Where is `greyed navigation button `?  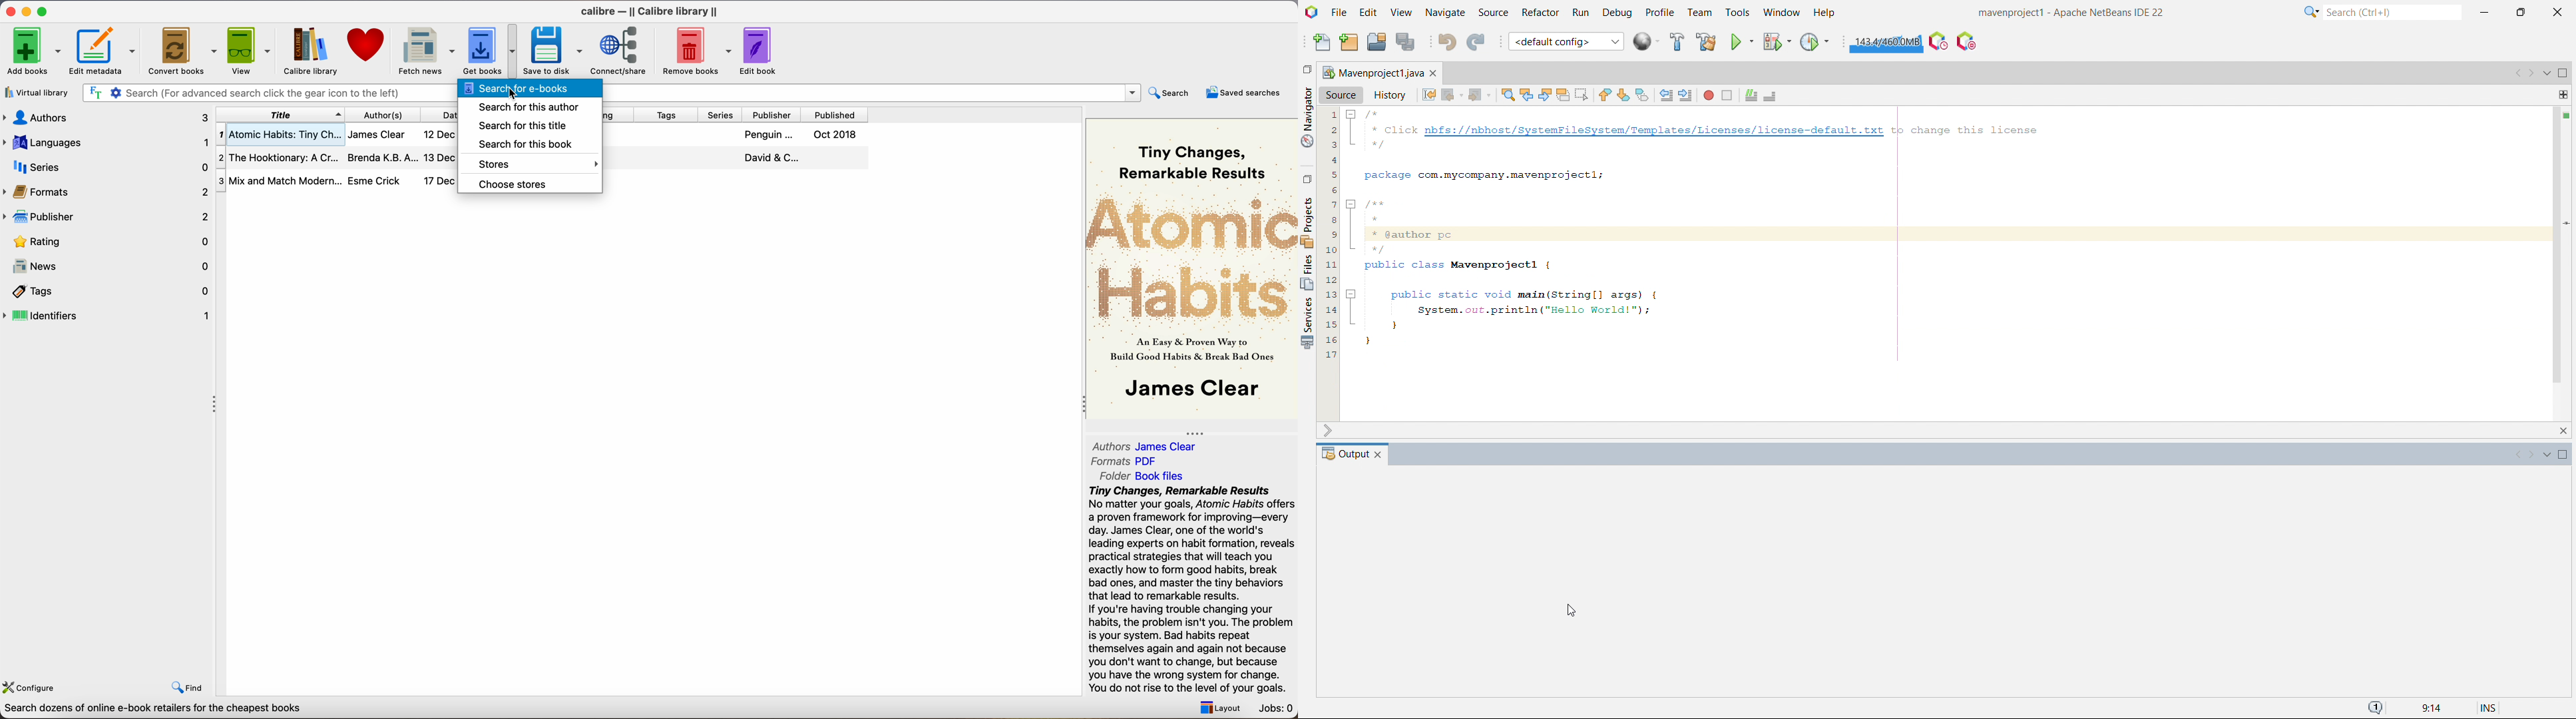
greyed navigation button  is located at coordinates (2520, 74).